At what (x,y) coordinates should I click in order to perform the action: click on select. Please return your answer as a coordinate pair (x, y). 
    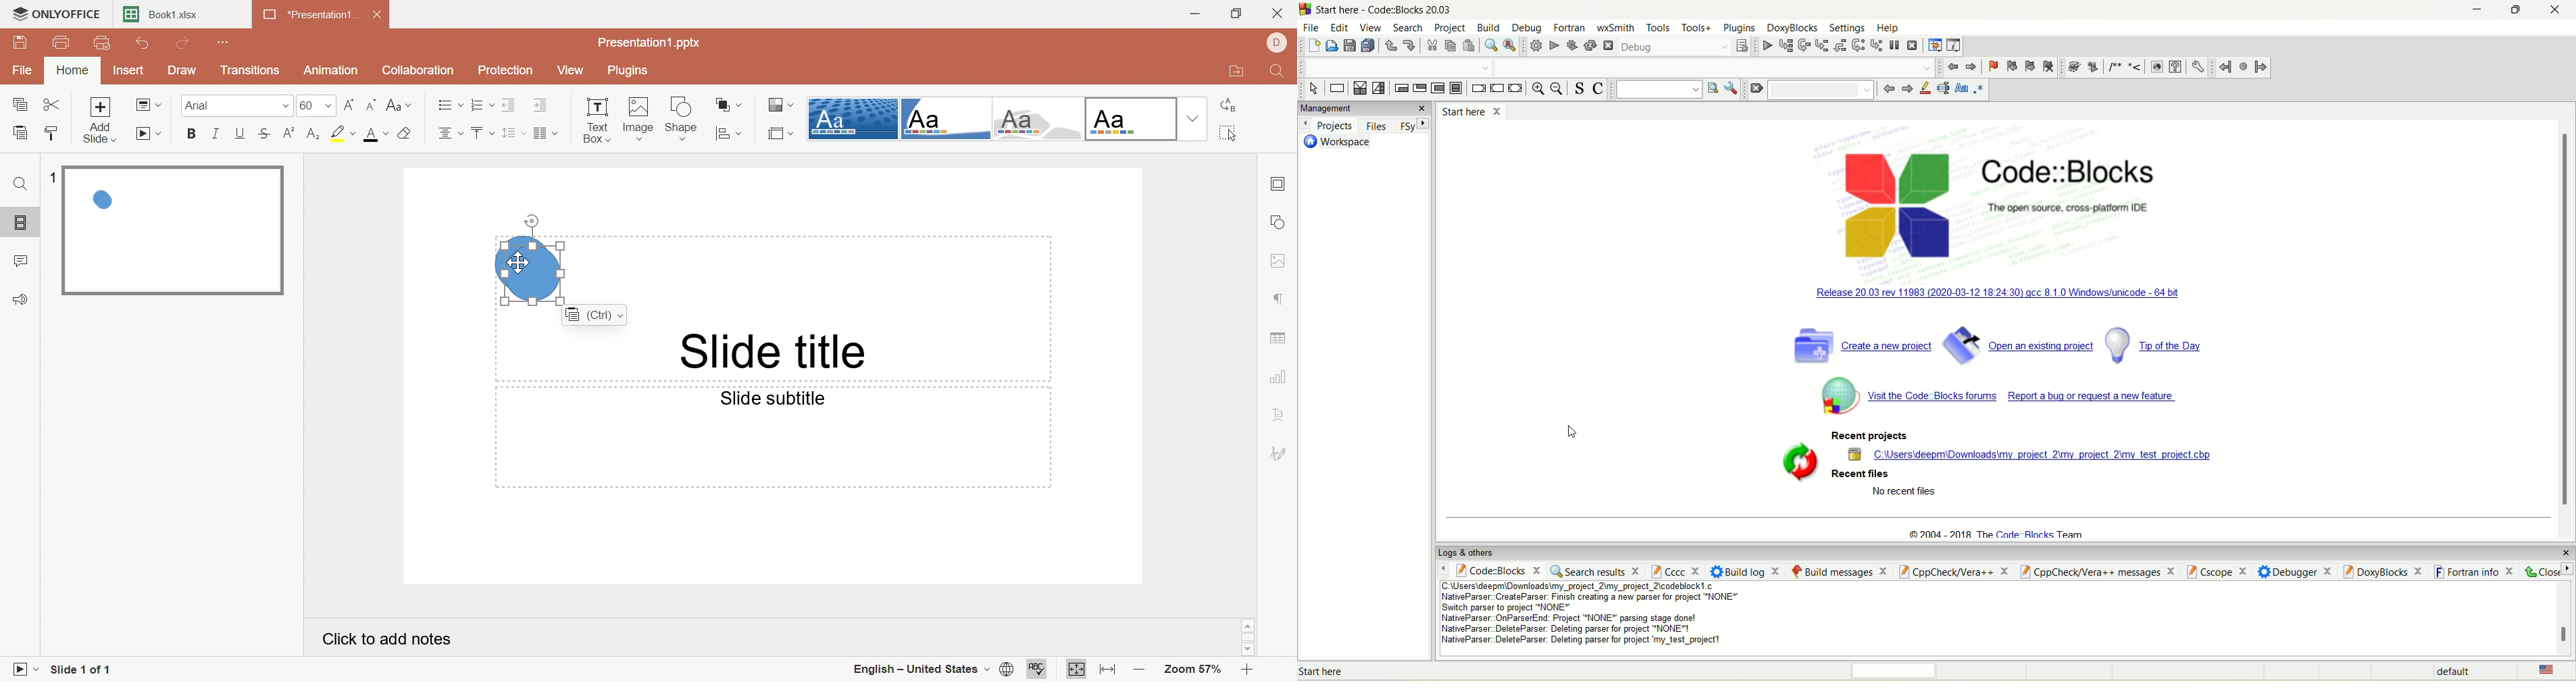
    Looking at the image, I should click on (1315, 89).